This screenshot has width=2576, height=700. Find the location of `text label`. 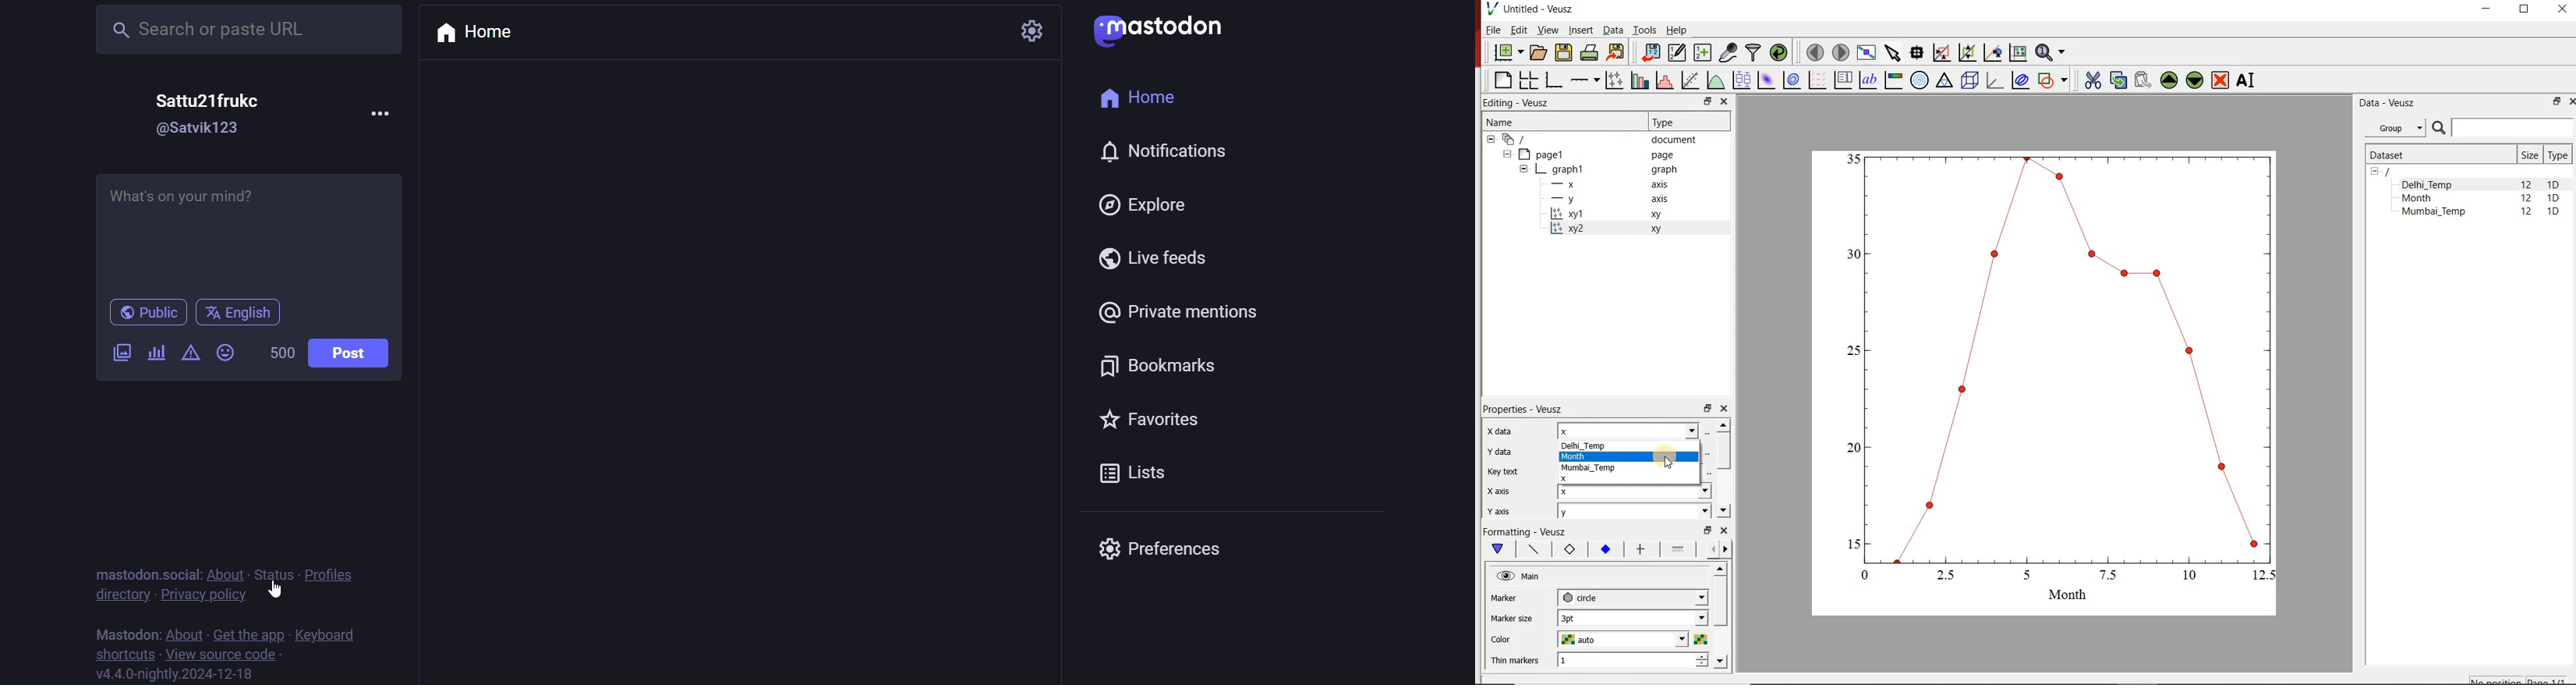

text label is located at coordinates (1868, 80).